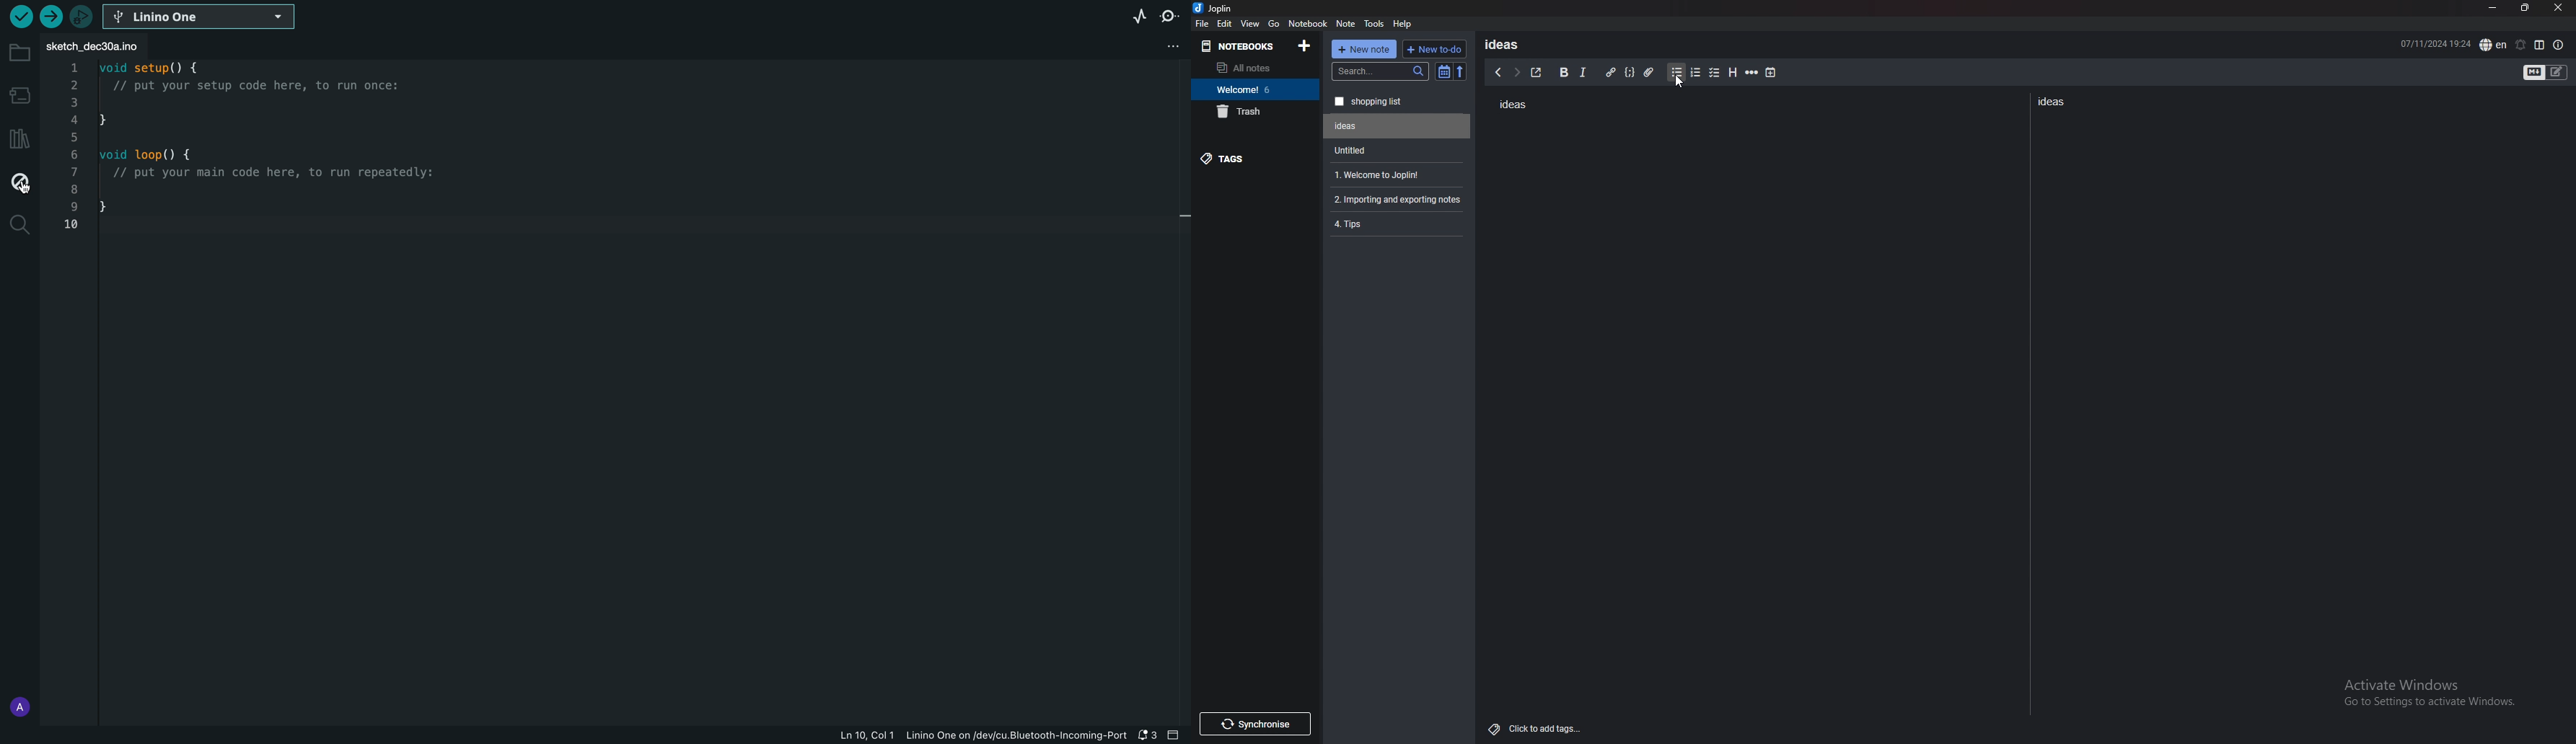 Image resolution: width=2576 pixels, height=756 pixels. Describe the element at coordinates (1731, 73) in the screenshot. I see `heading` at that location.